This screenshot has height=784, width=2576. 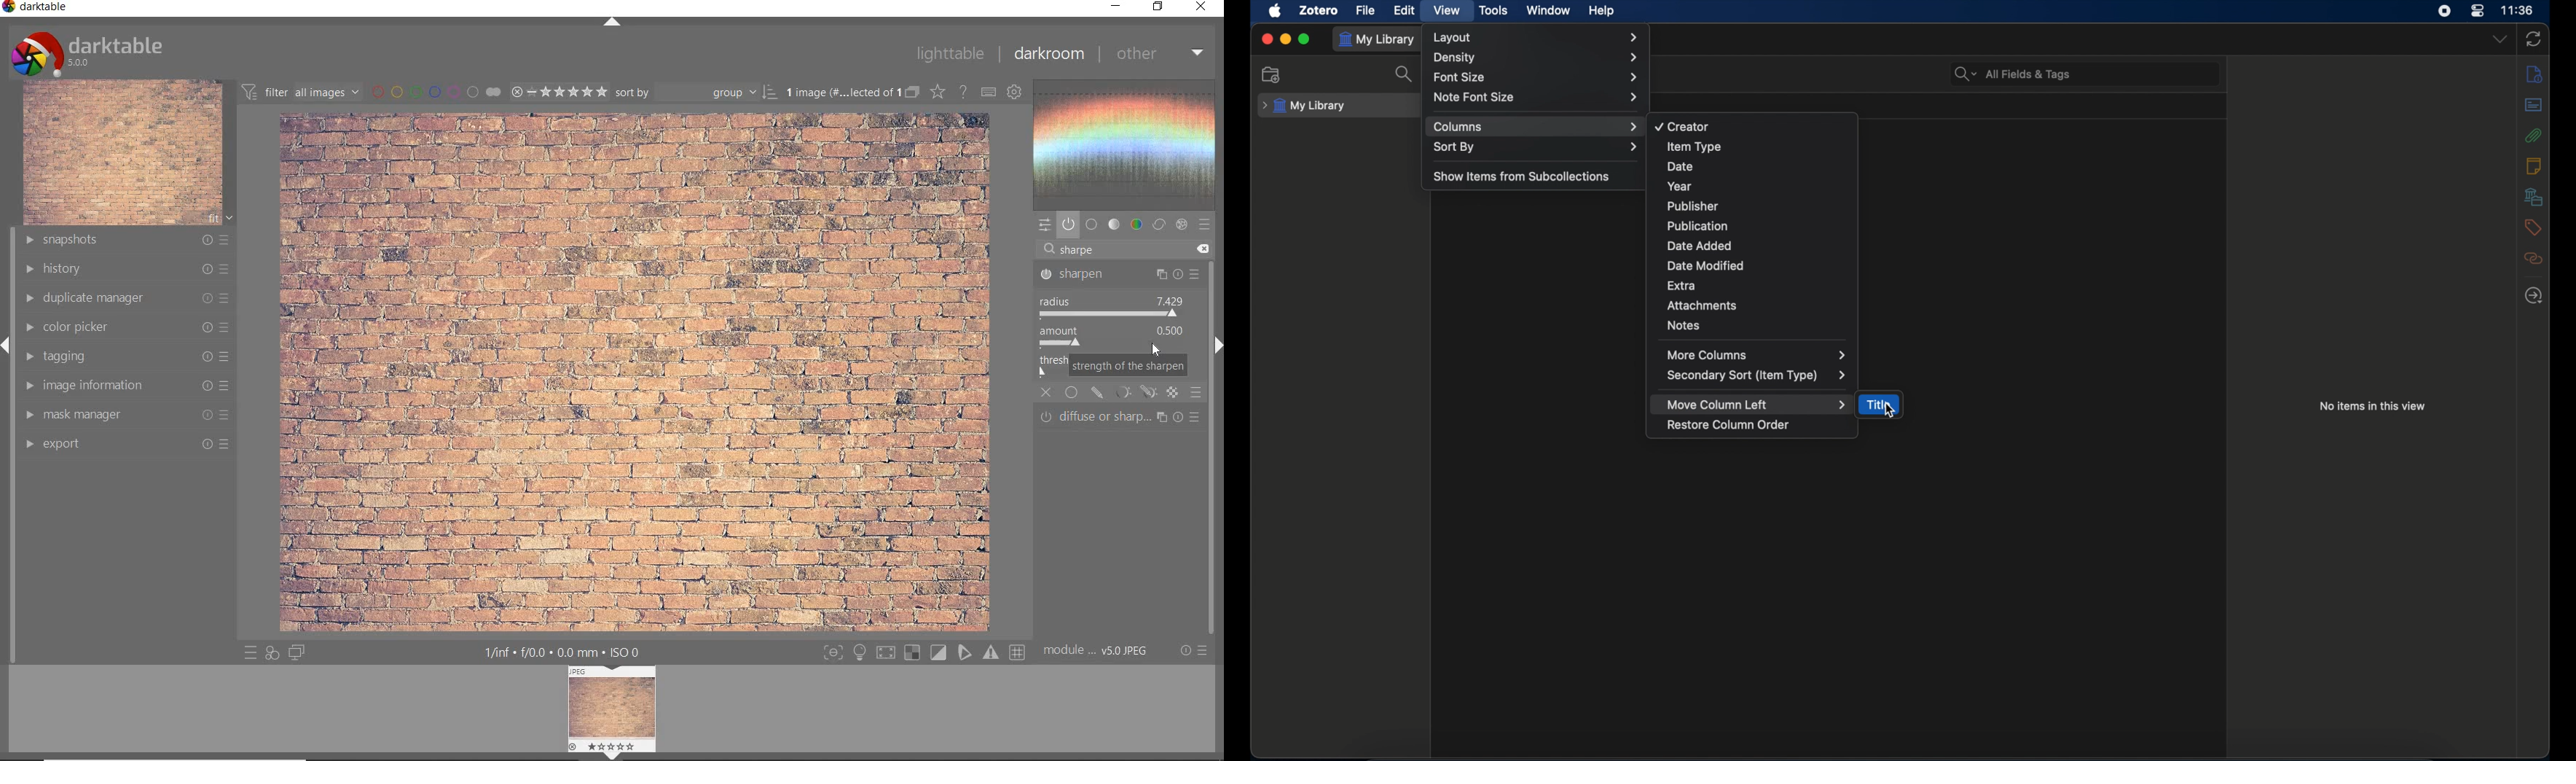 What do you see at coordinates (300, 90) in the screenshot?
I see `filter all images` at bounding box center [300, 90].